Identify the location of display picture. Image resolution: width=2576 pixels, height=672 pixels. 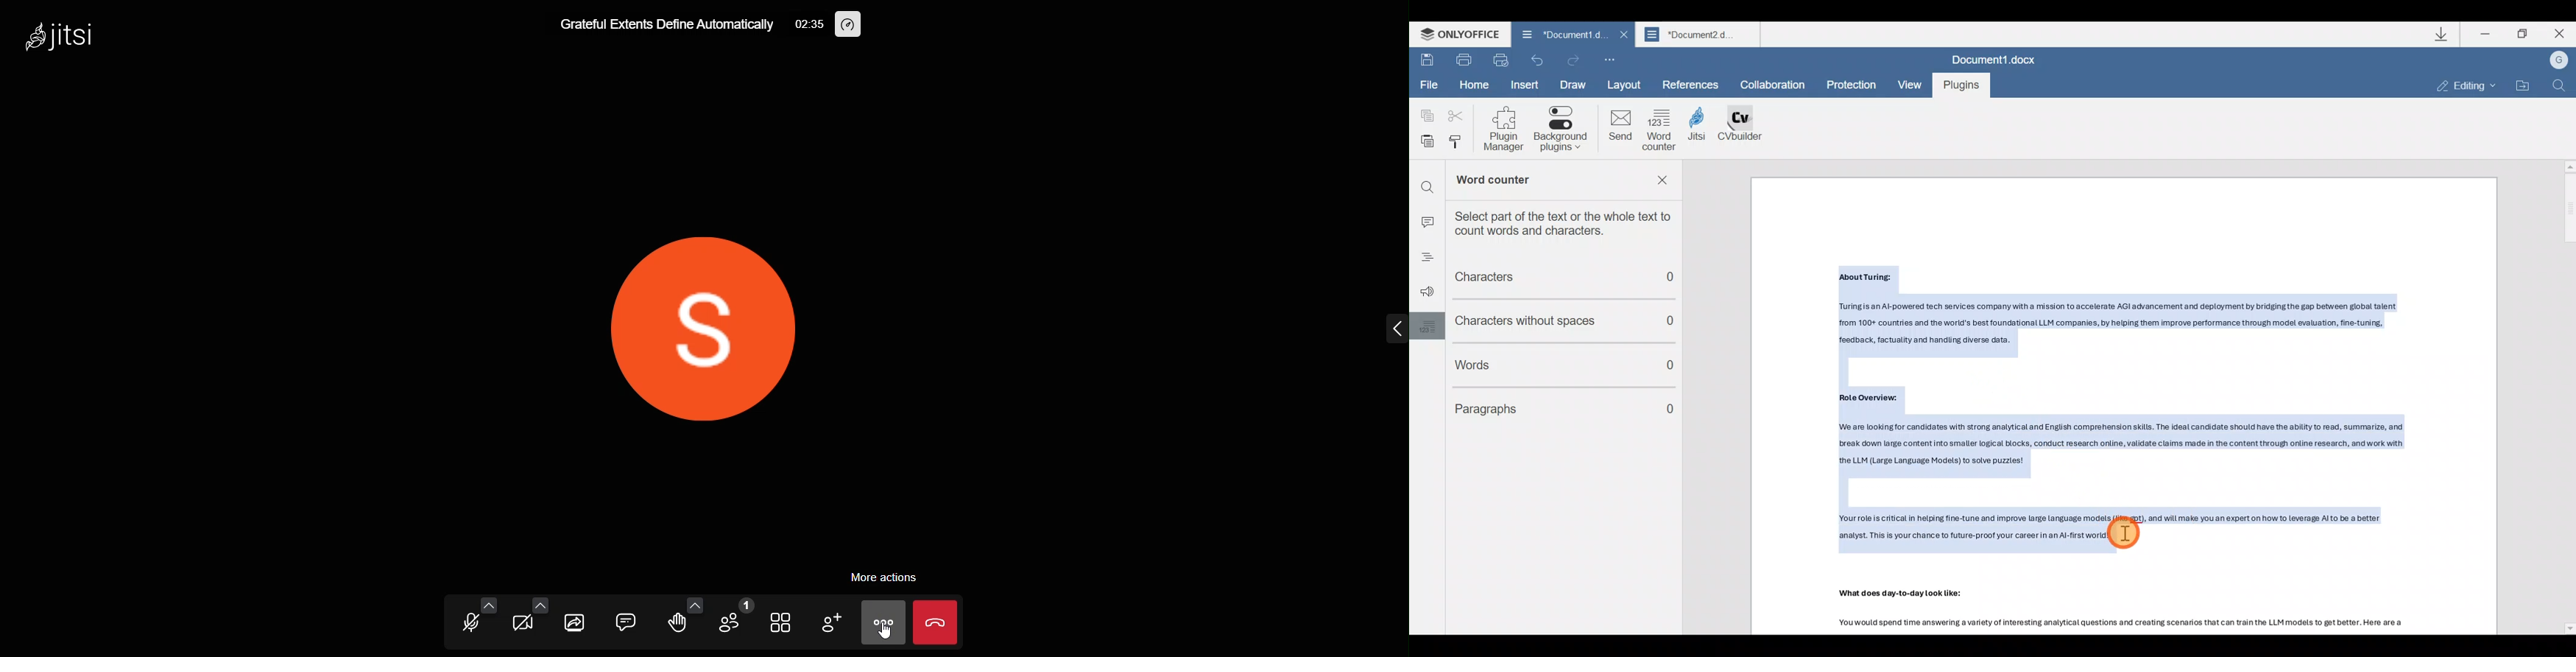
(702, 332).